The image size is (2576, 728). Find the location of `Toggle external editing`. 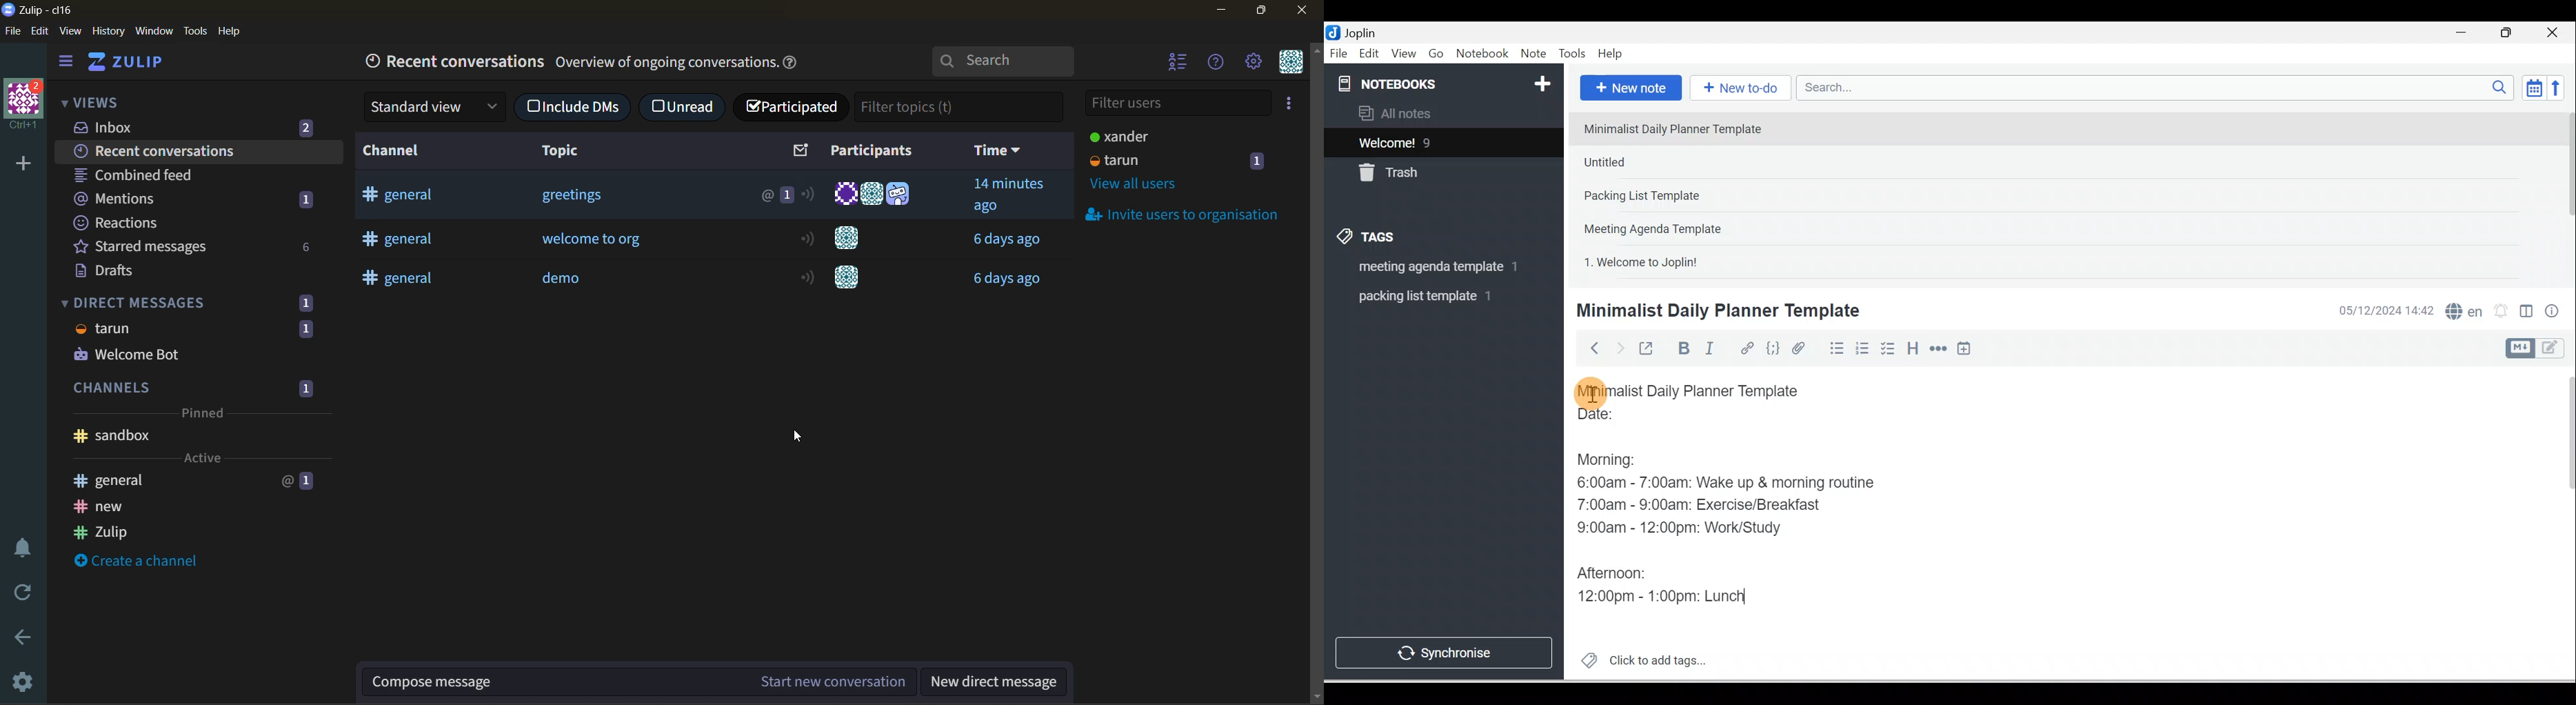

Toggle external editing is located at coordinates (1648, 351).